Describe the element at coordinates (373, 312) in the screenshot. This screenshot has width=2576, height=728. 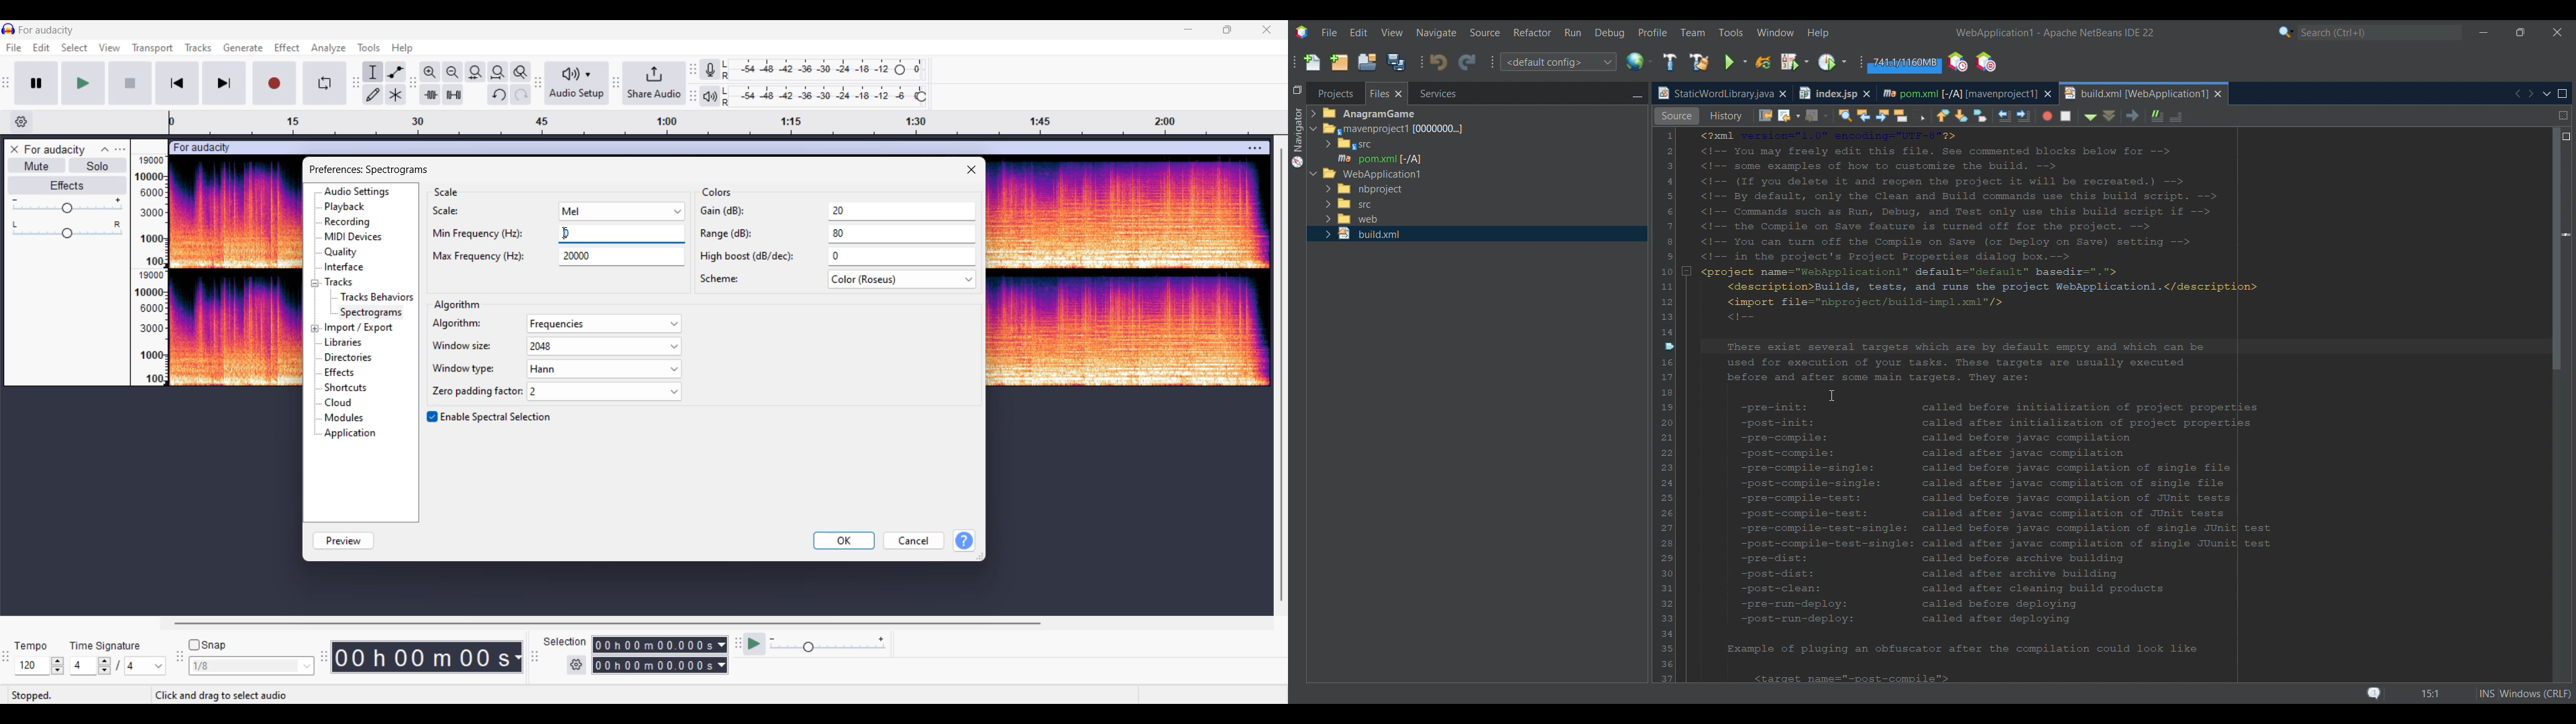
I see `spectrogram` at that location.